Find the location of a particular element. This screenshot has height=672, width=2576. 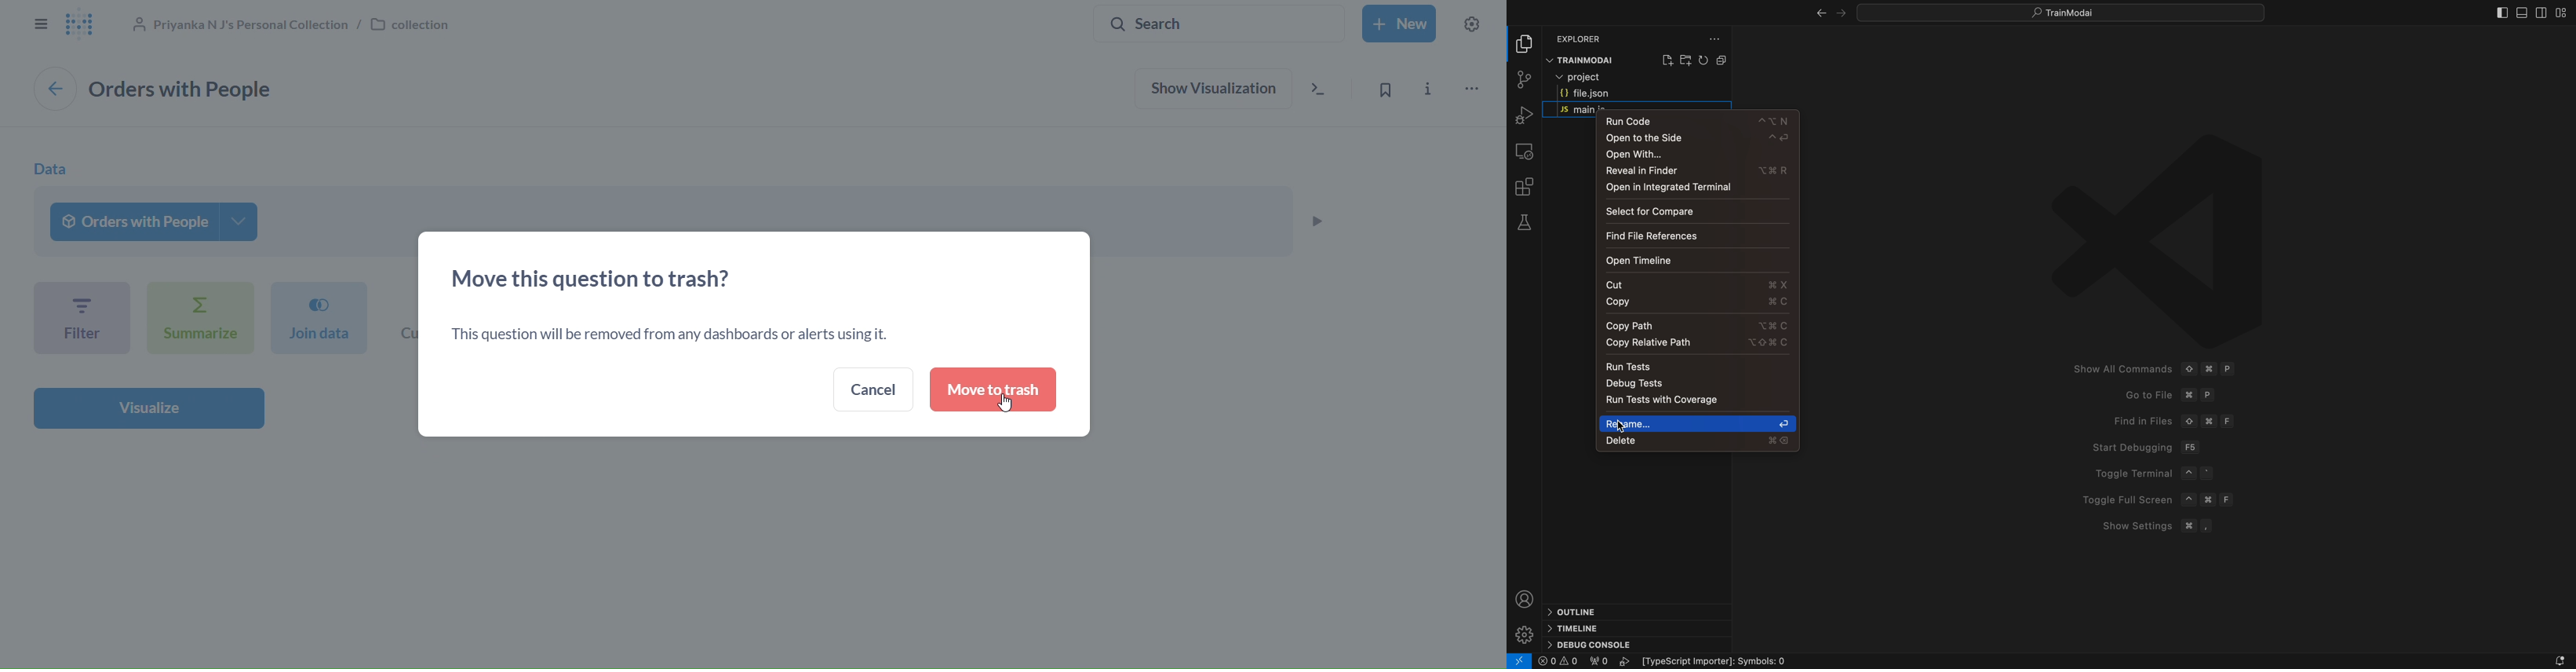

Explorer is located at coordinates (1584, 38).